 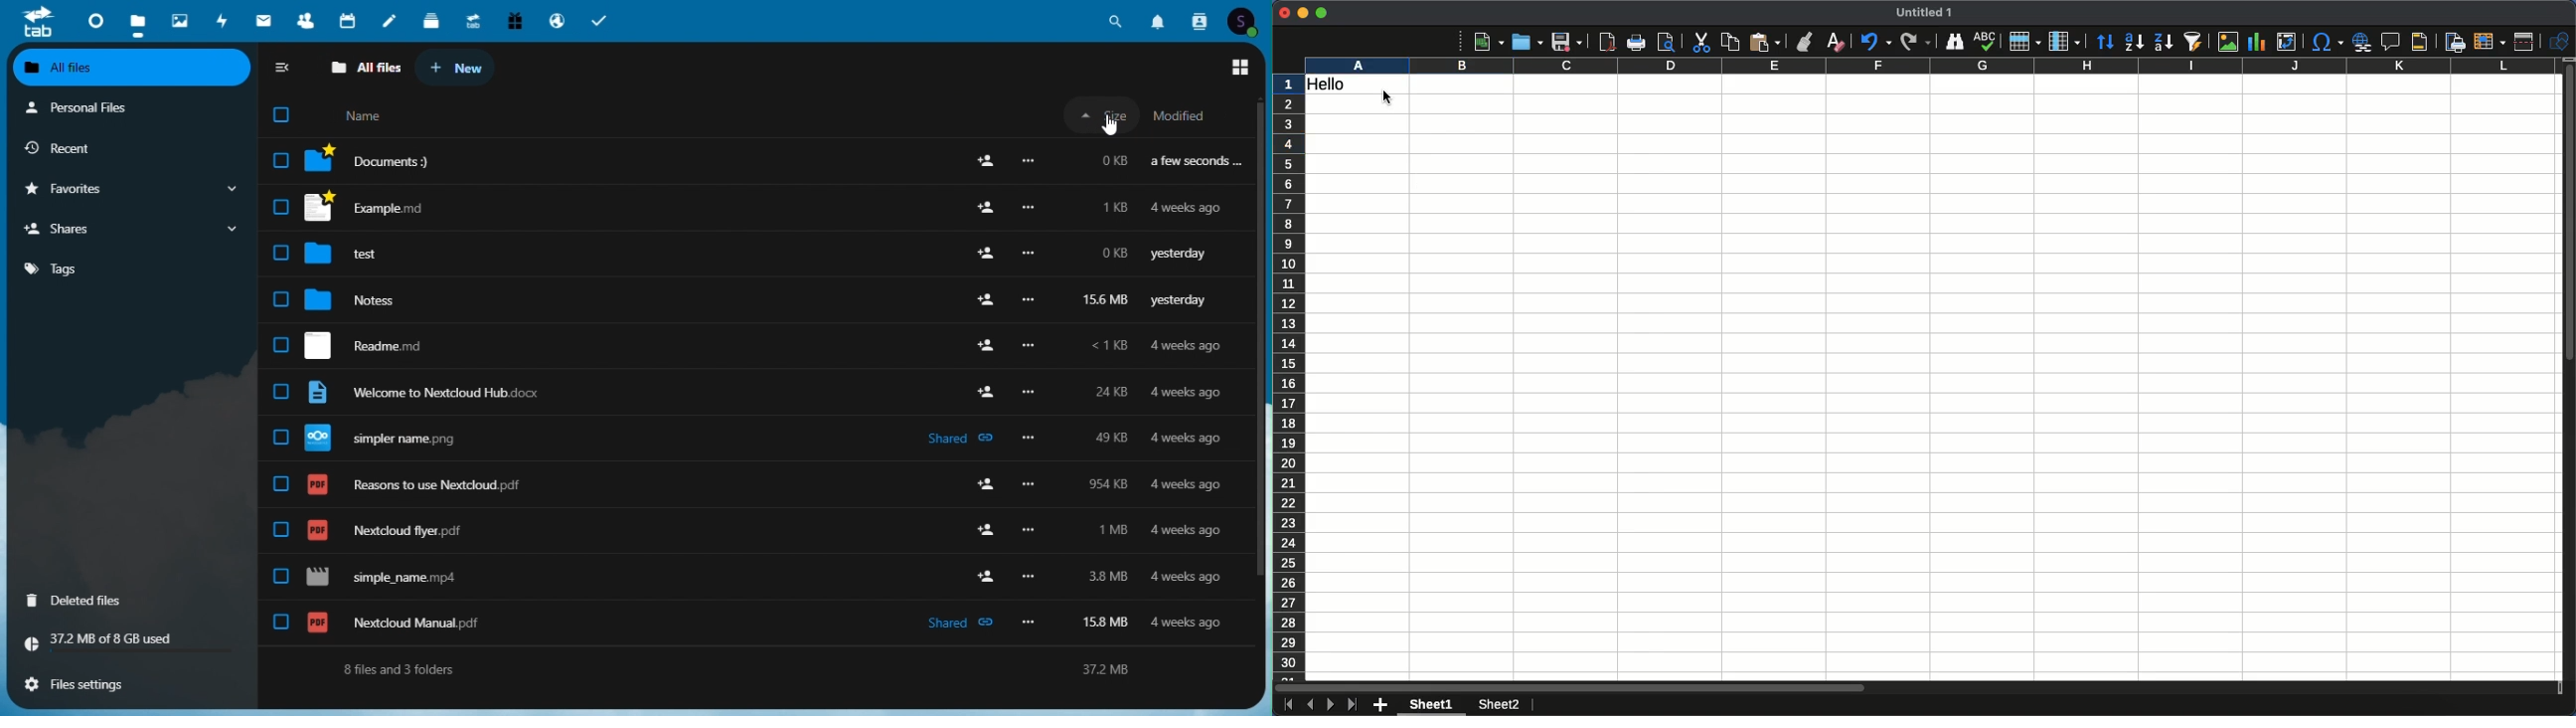 What do you see at coordinates (393, 21) in the screenshot?
I see `notes ` at bounding box center [393, 21].